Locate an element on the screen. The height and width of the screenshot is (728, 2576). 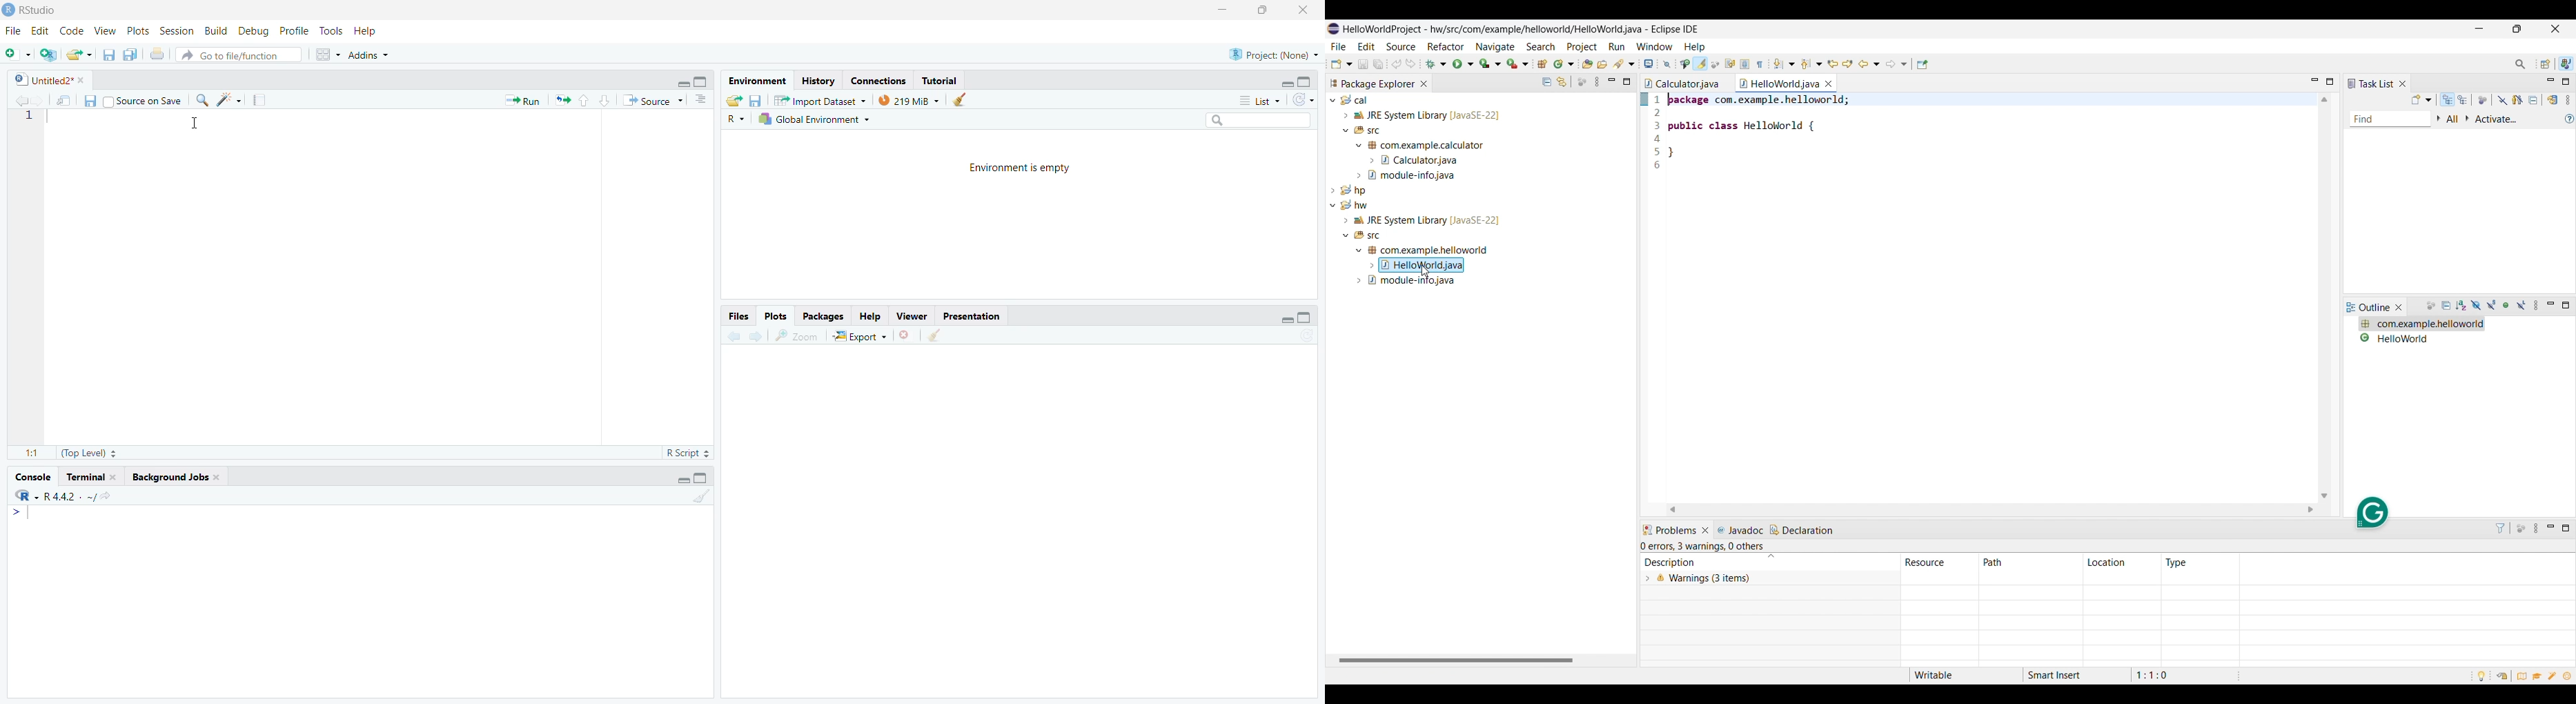
Build is located at coordinates (217, 31).